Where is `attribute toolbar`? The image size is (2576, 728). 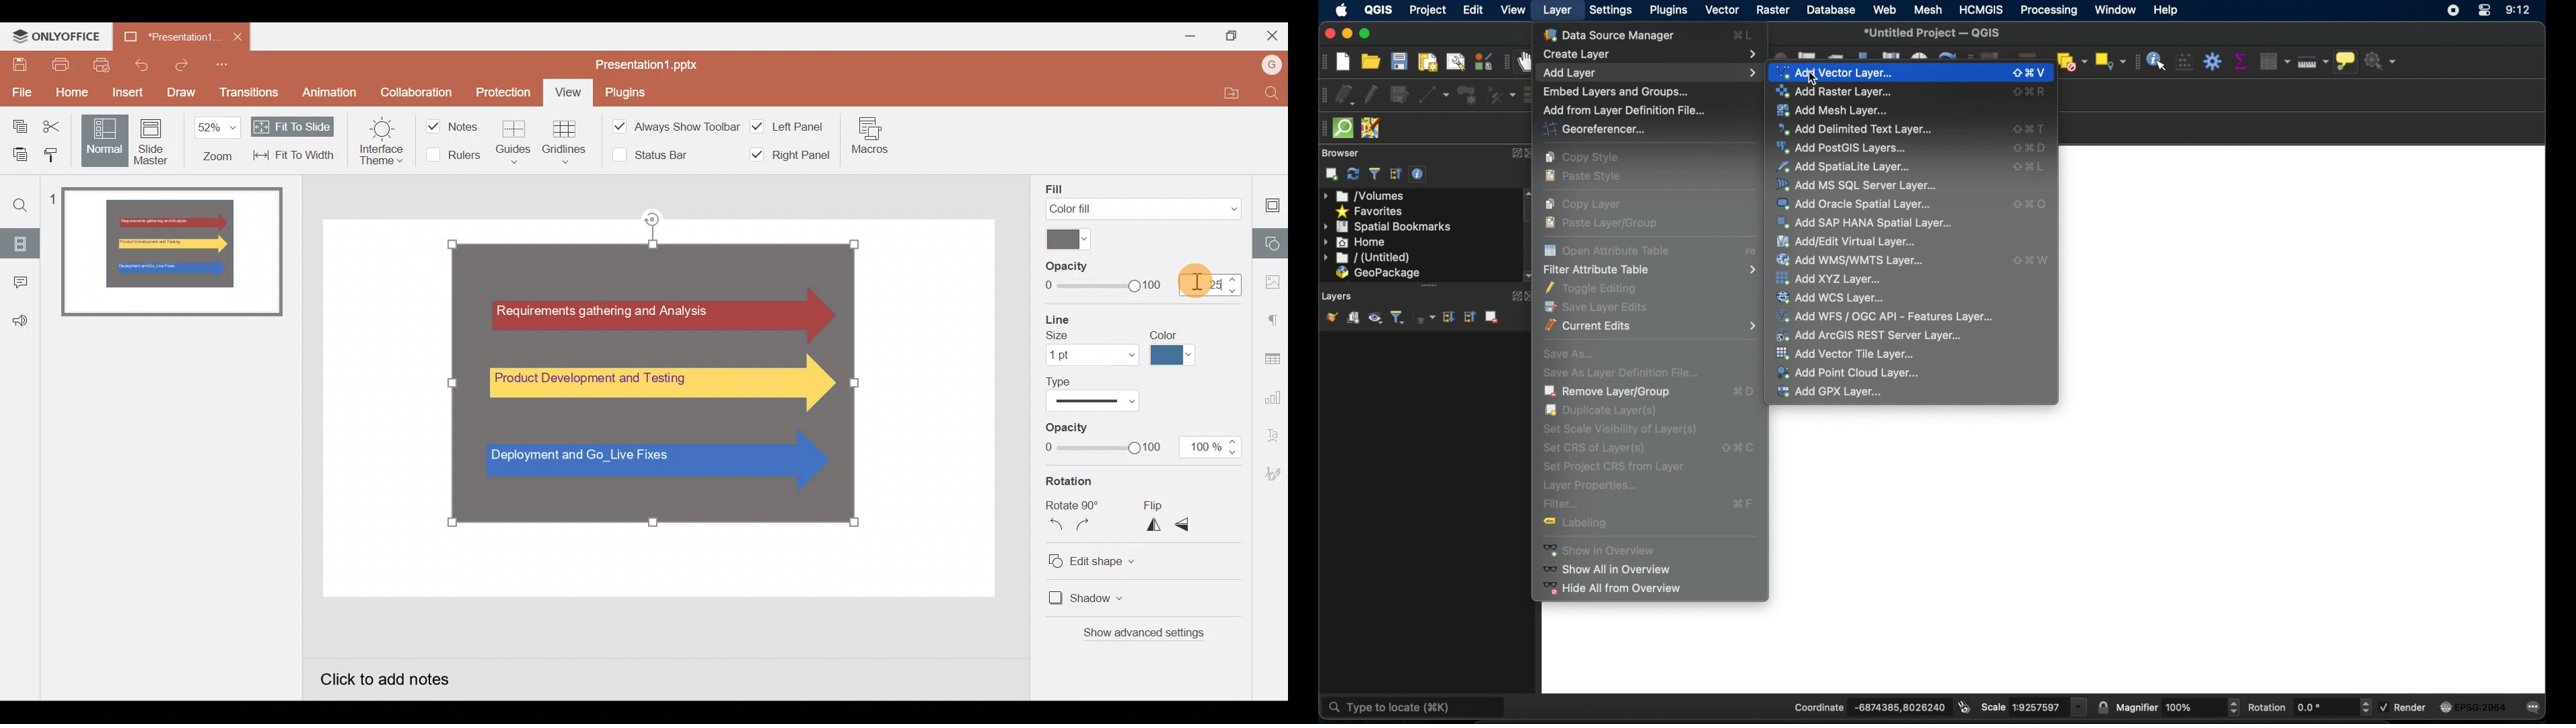
attribute toolbar is located at coordinates (2135, 62).